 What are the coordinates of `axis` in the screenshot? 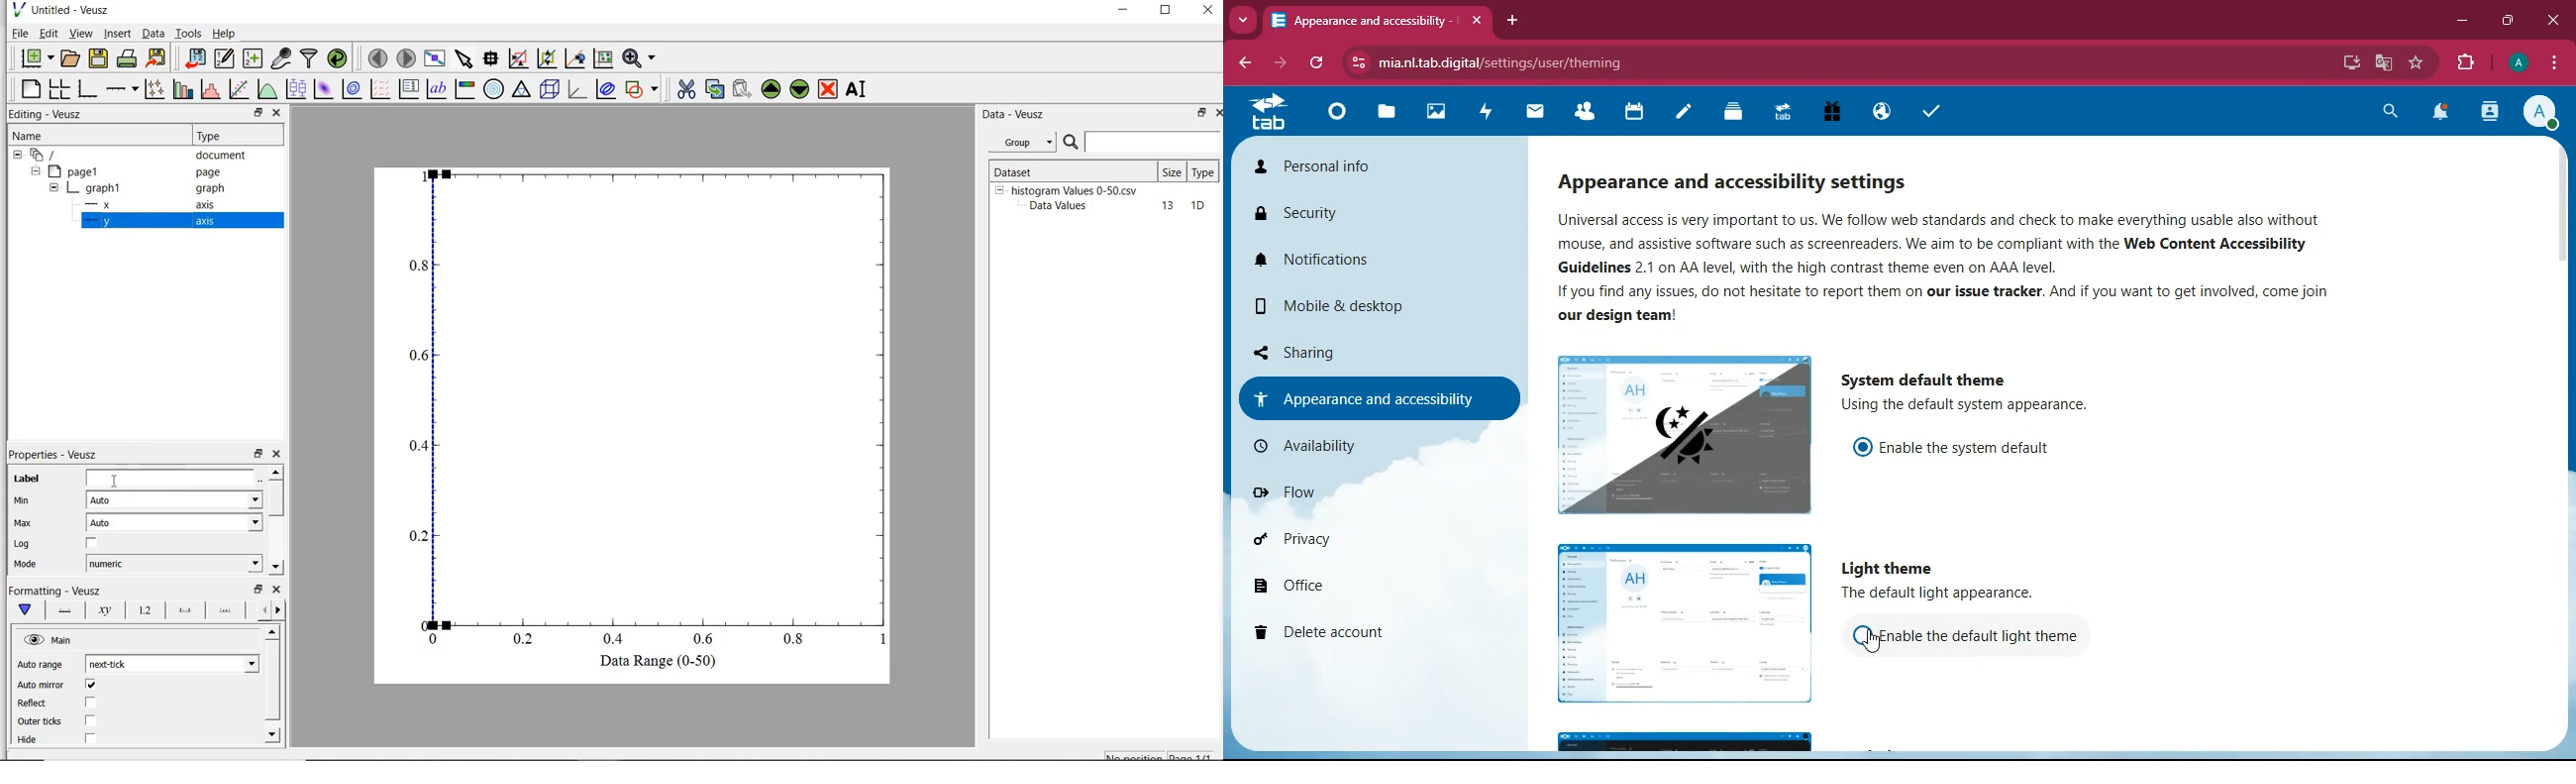 It's located at (211, 205).